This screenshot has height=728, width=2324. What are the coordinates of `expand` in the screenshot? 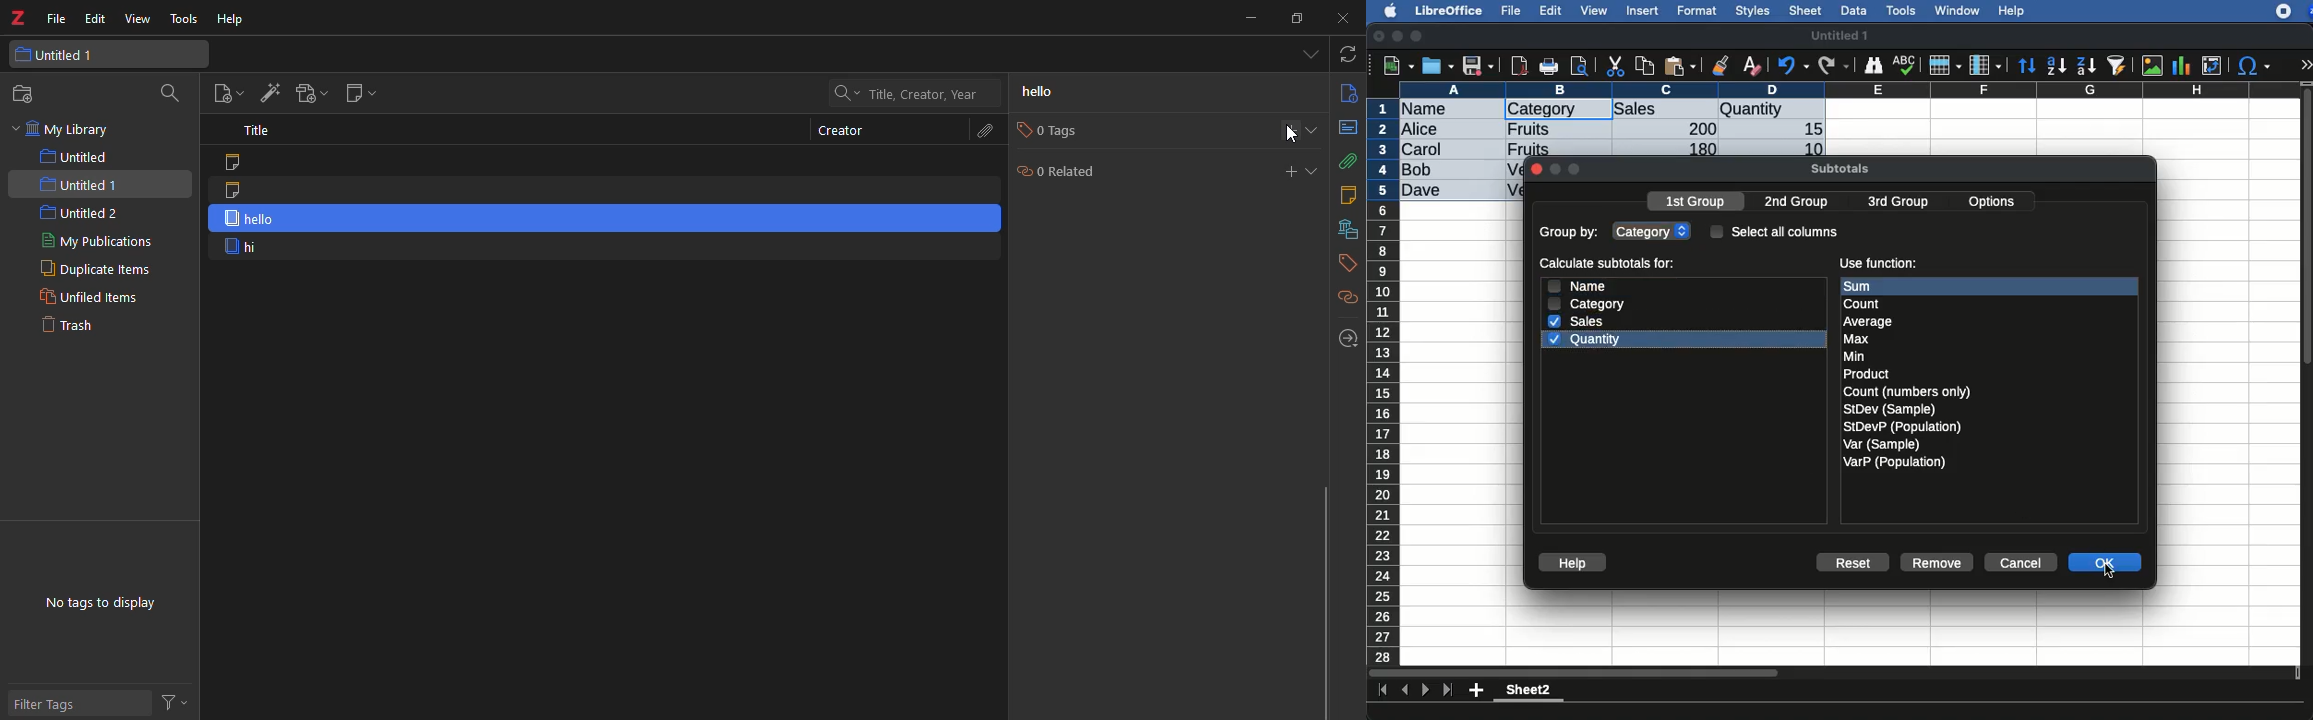 It's located at (1316, 130).